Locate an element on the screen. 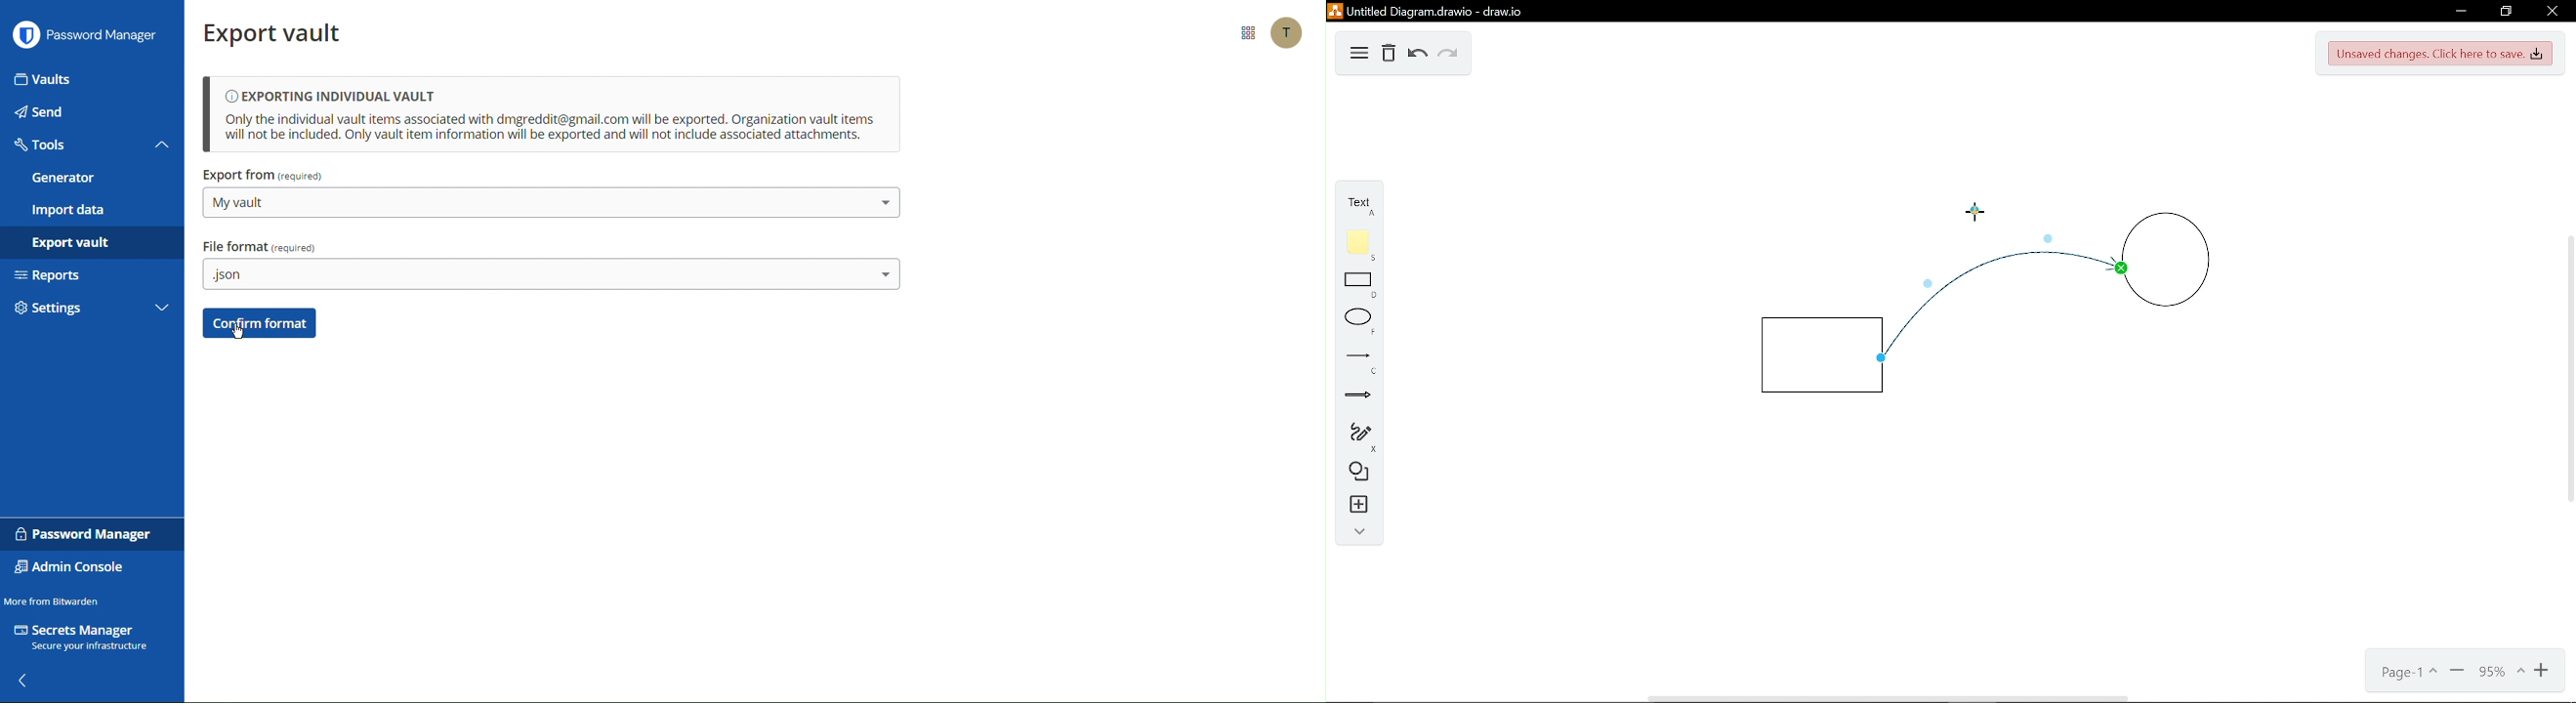 The width and height of the screenshot is (2576, 728). Close is located at coordinates (2551, 12).